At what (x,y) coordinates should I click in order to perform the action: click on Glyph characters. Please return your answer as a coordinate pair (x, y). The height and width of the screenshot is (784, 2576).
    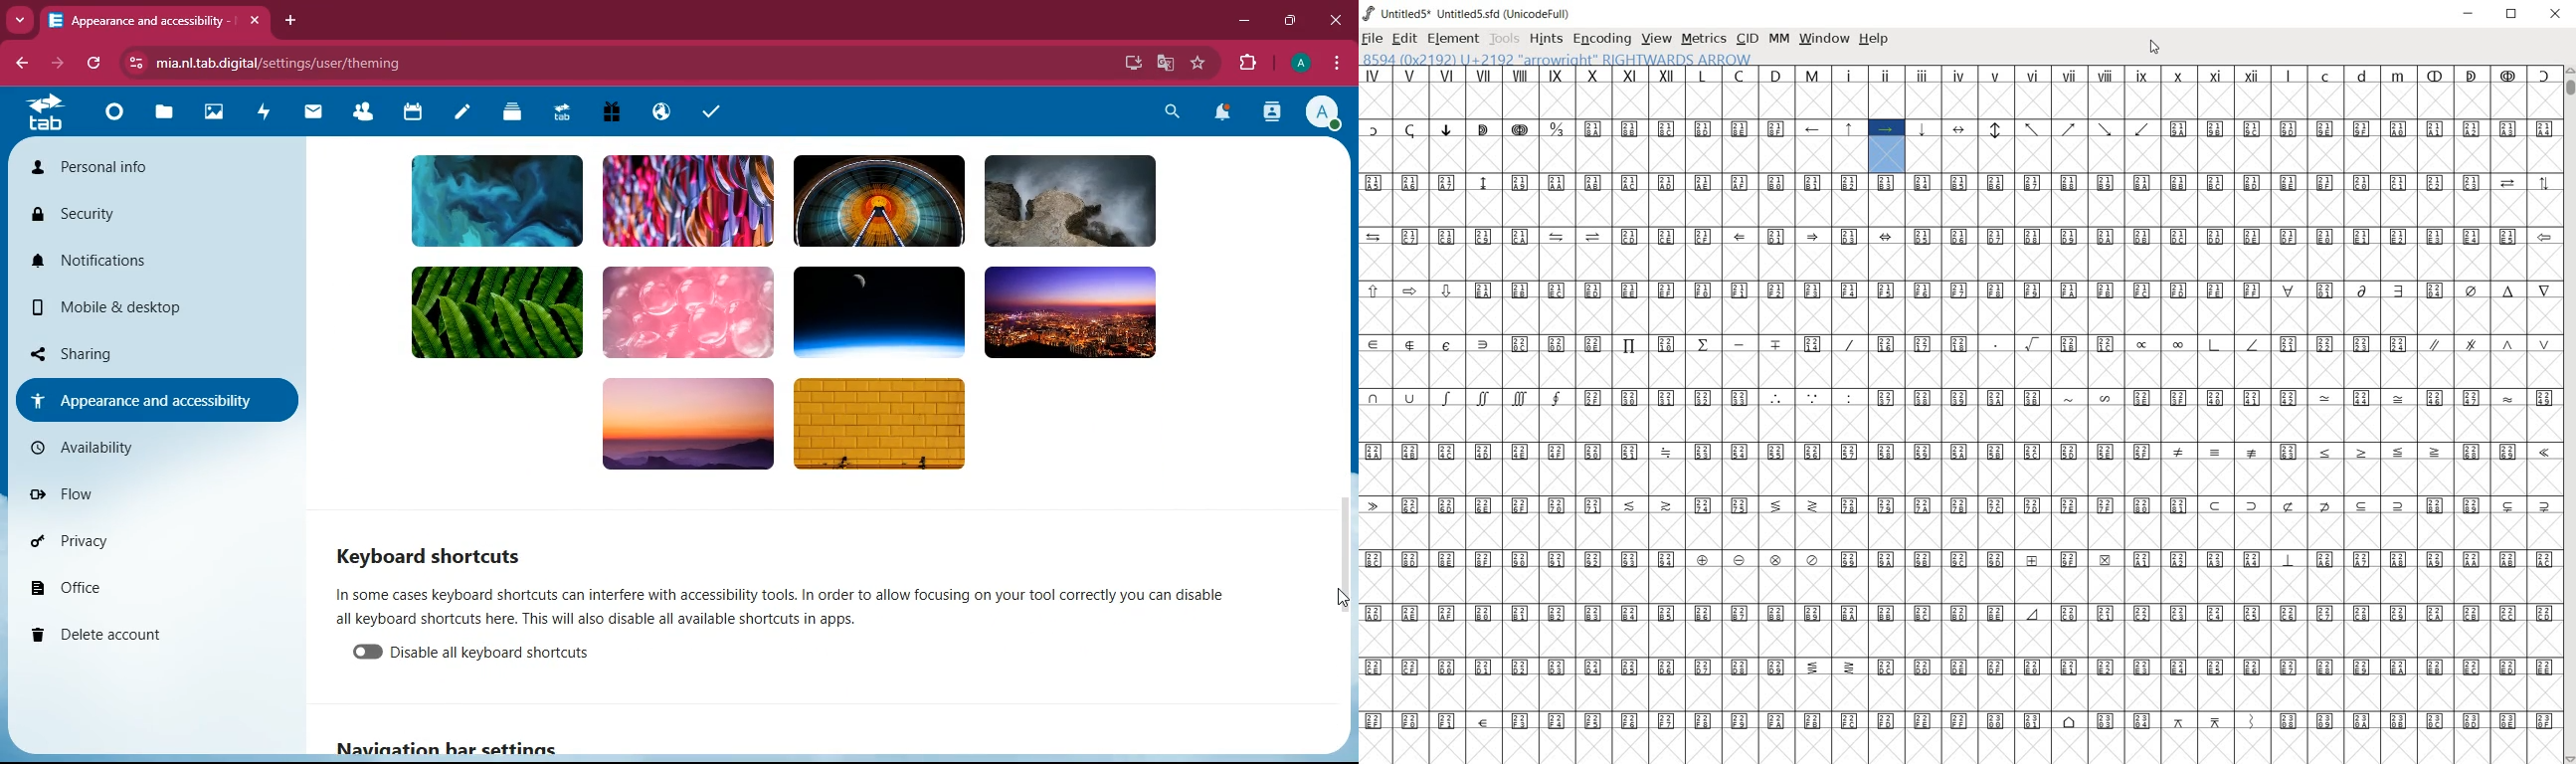
    Looking at the image, I should click on (1959, 414).